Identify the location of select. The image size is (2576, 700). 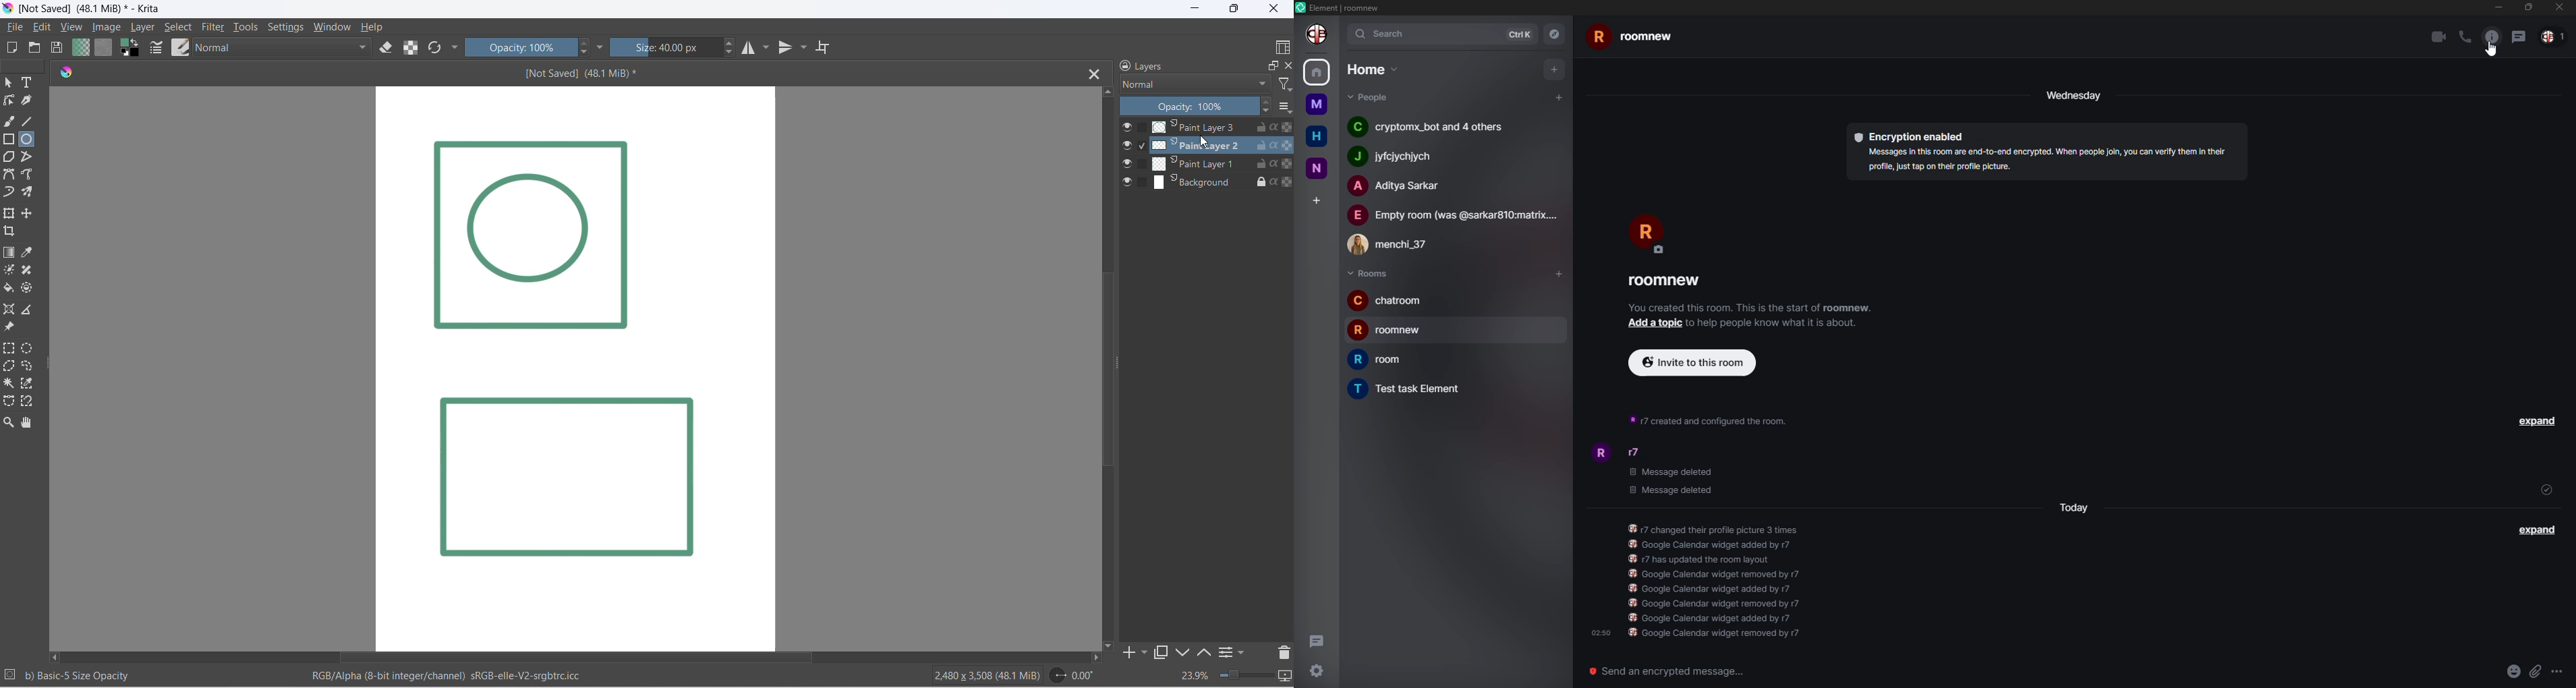
(9, 83).